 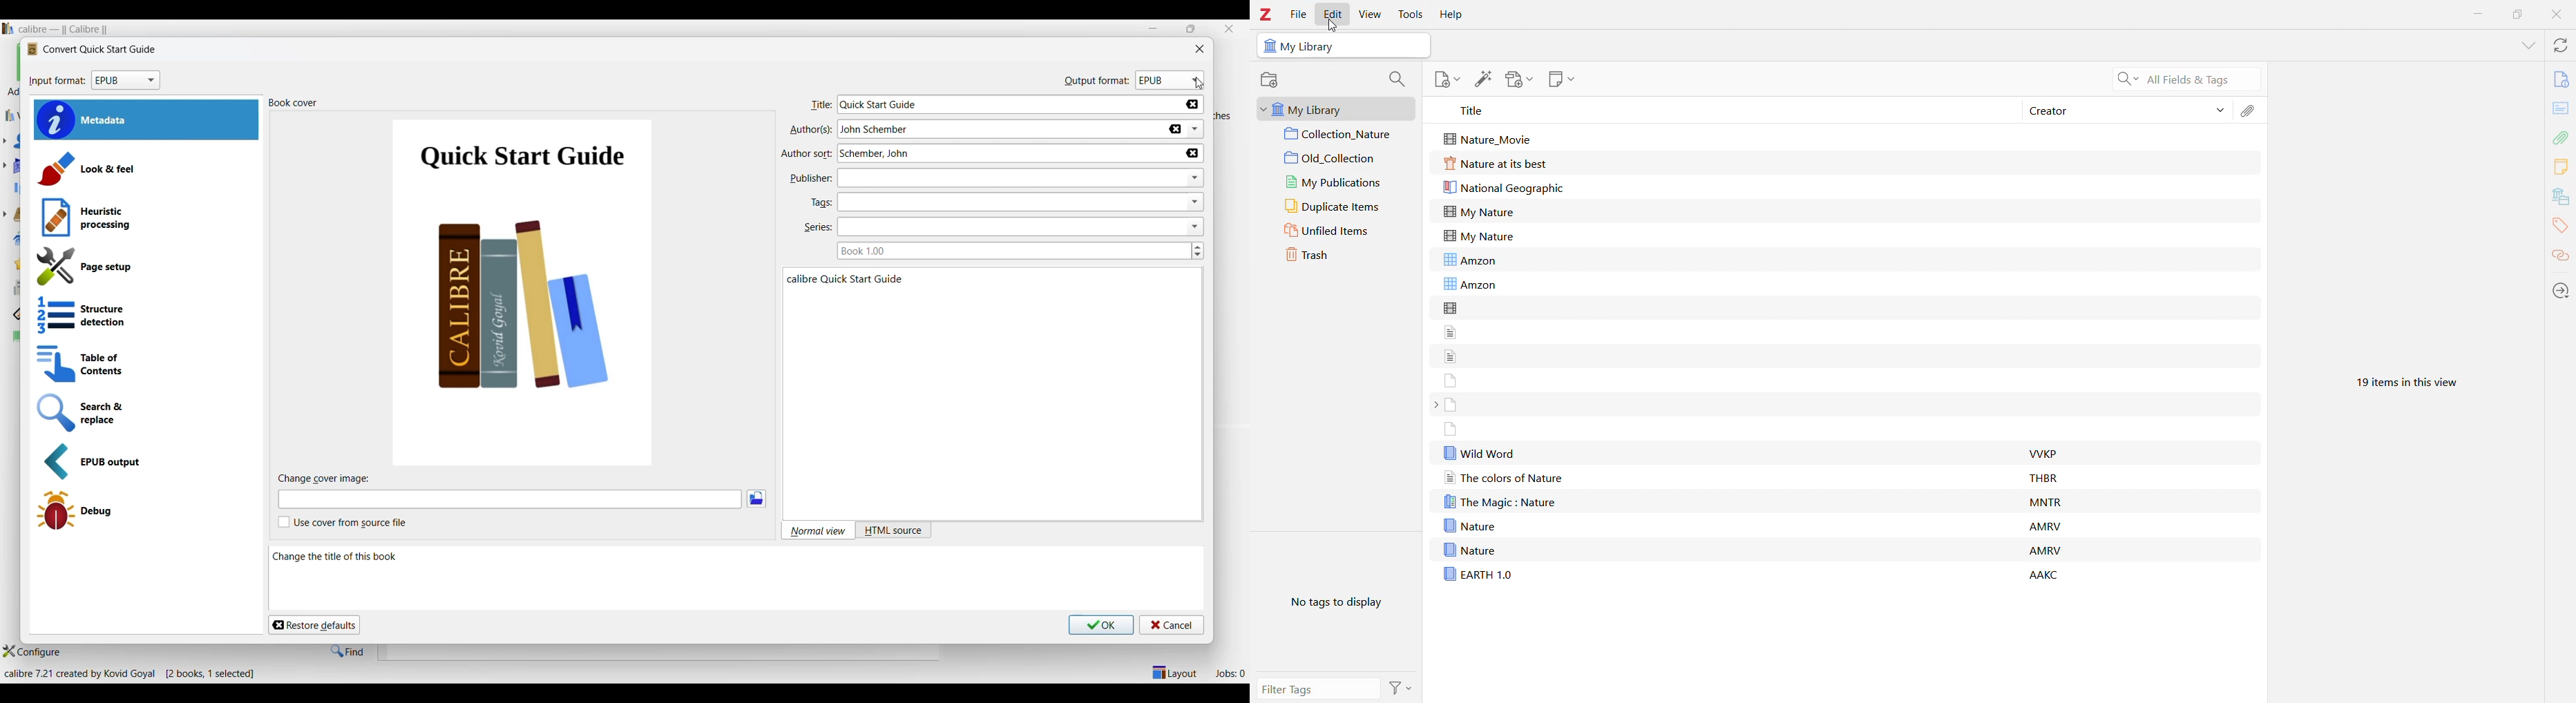 I want to click on My Nature, so click(x=1479, y=211).